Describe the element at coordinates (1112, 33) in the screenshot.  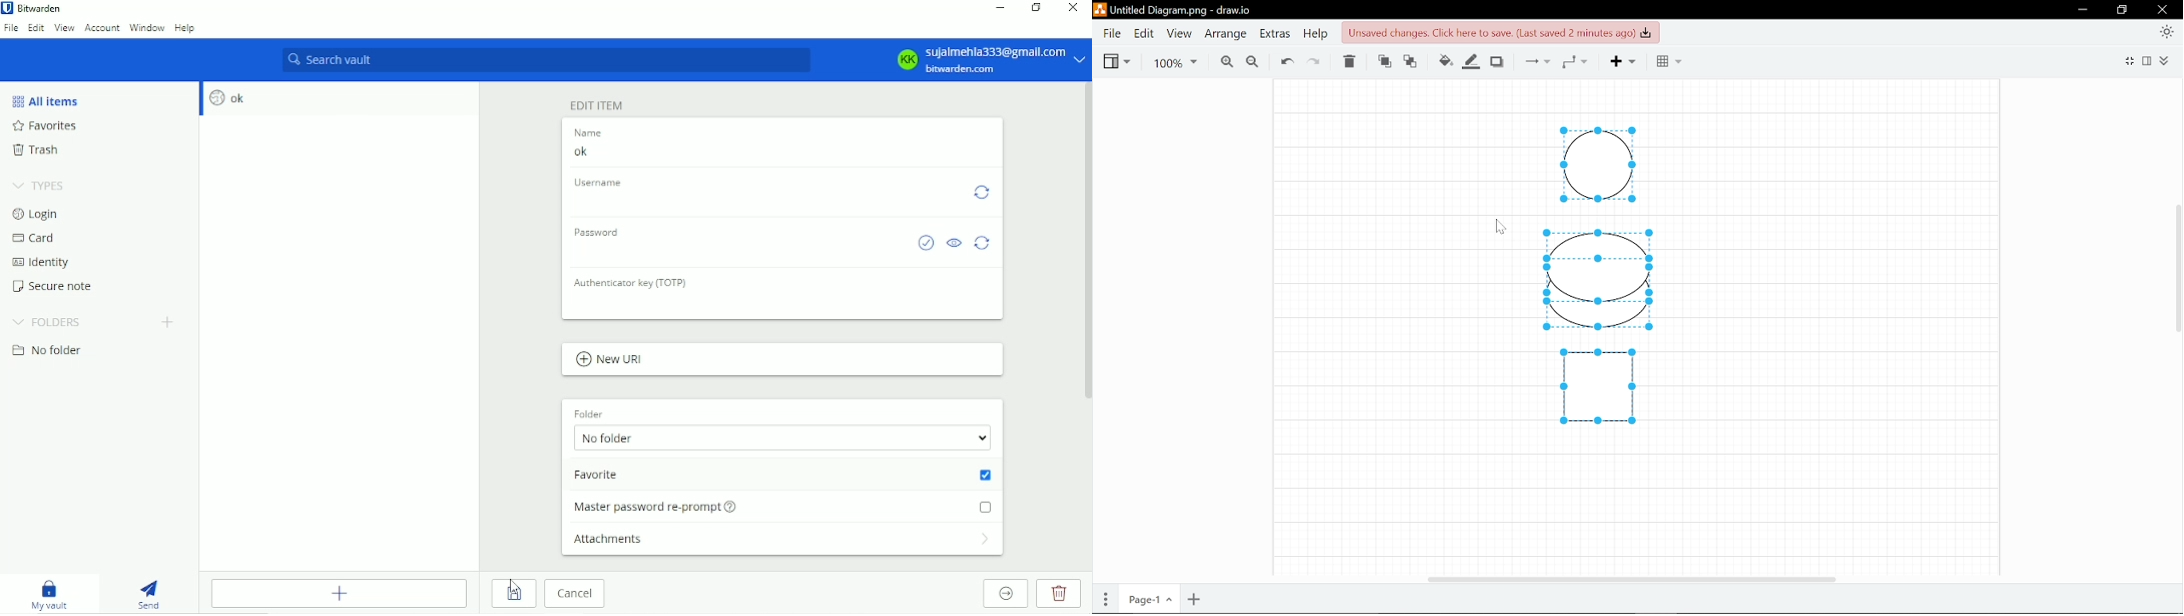
I see `File` at that location.